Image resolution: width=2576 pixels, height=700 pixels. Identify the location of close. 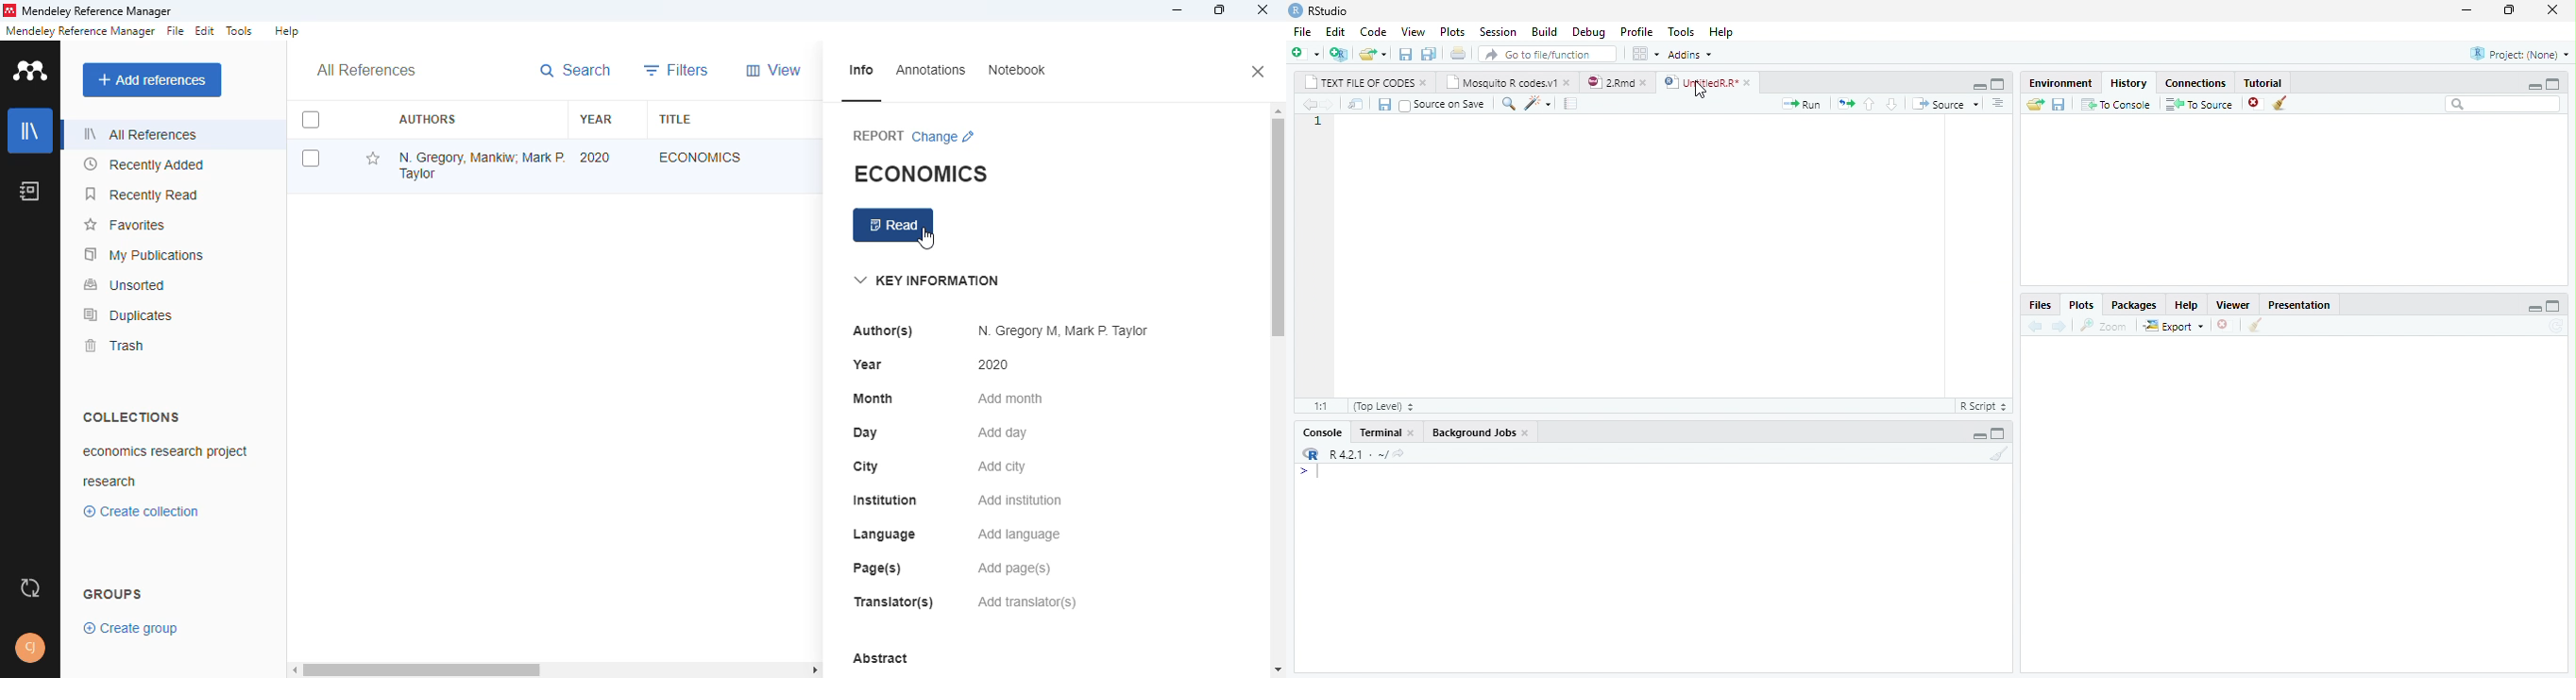
(1645, 83).